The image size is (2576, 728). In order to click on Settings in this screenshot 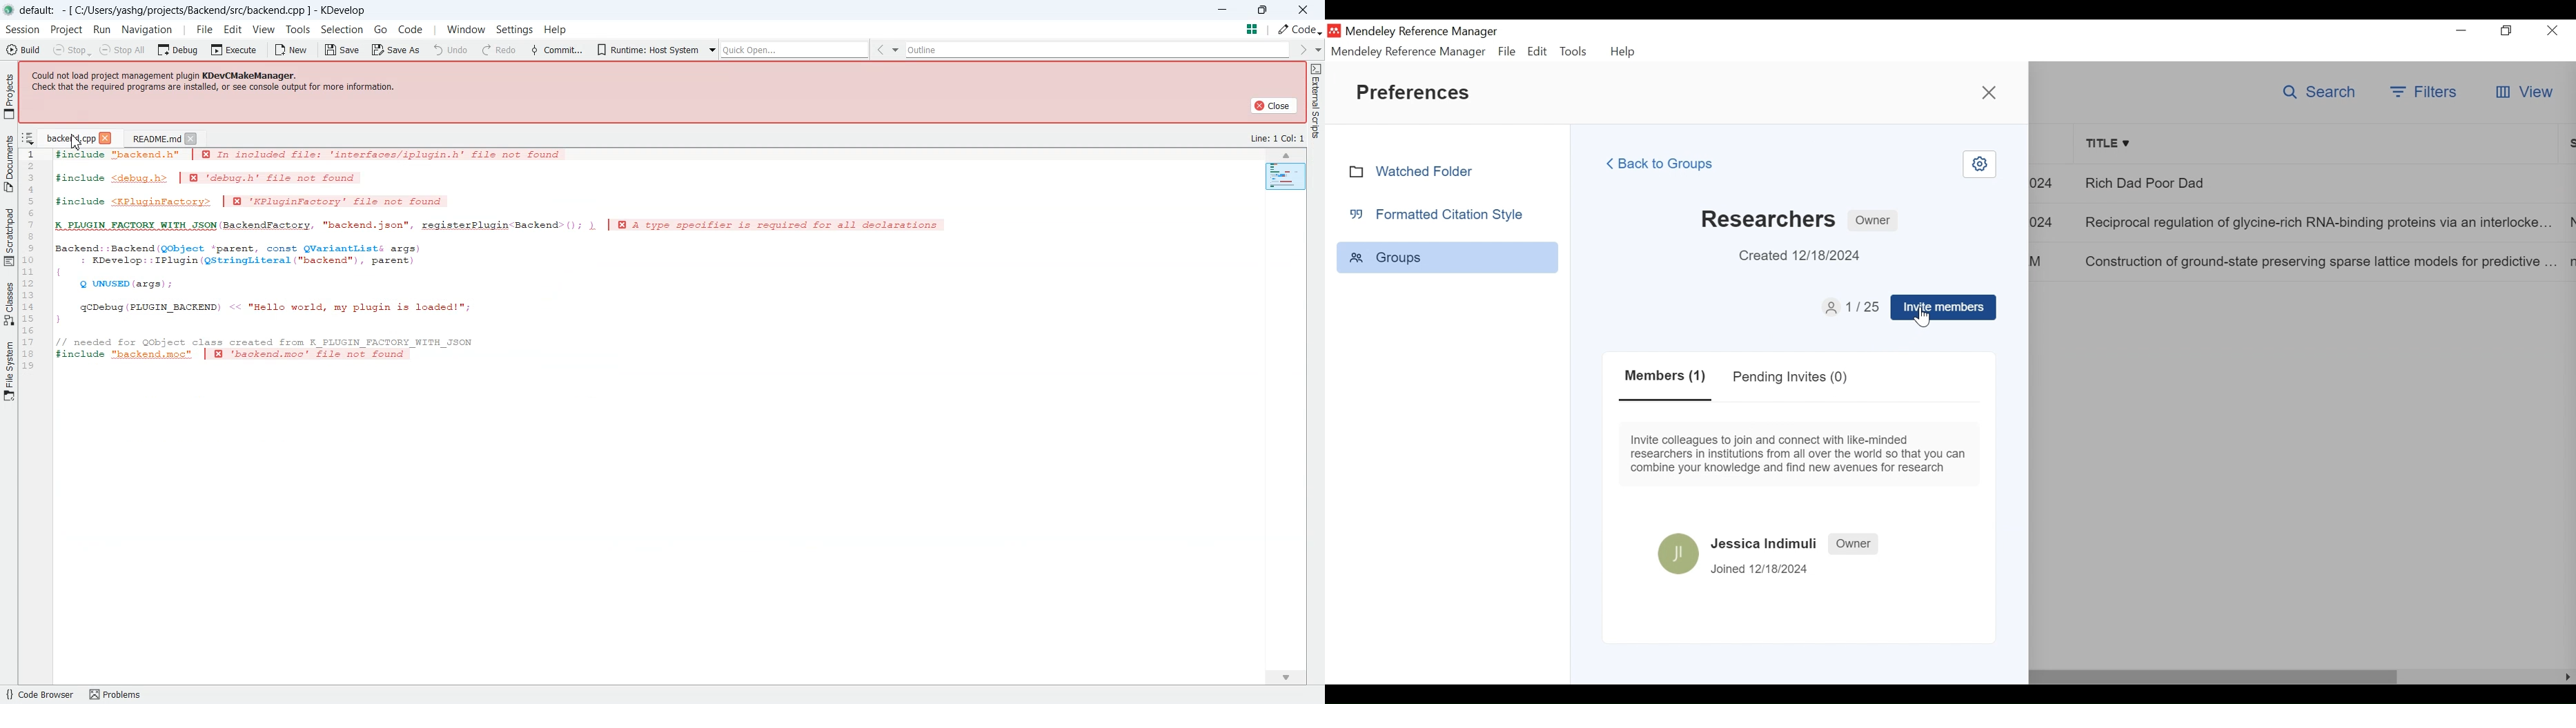, I will do `click(1979, 164)`.